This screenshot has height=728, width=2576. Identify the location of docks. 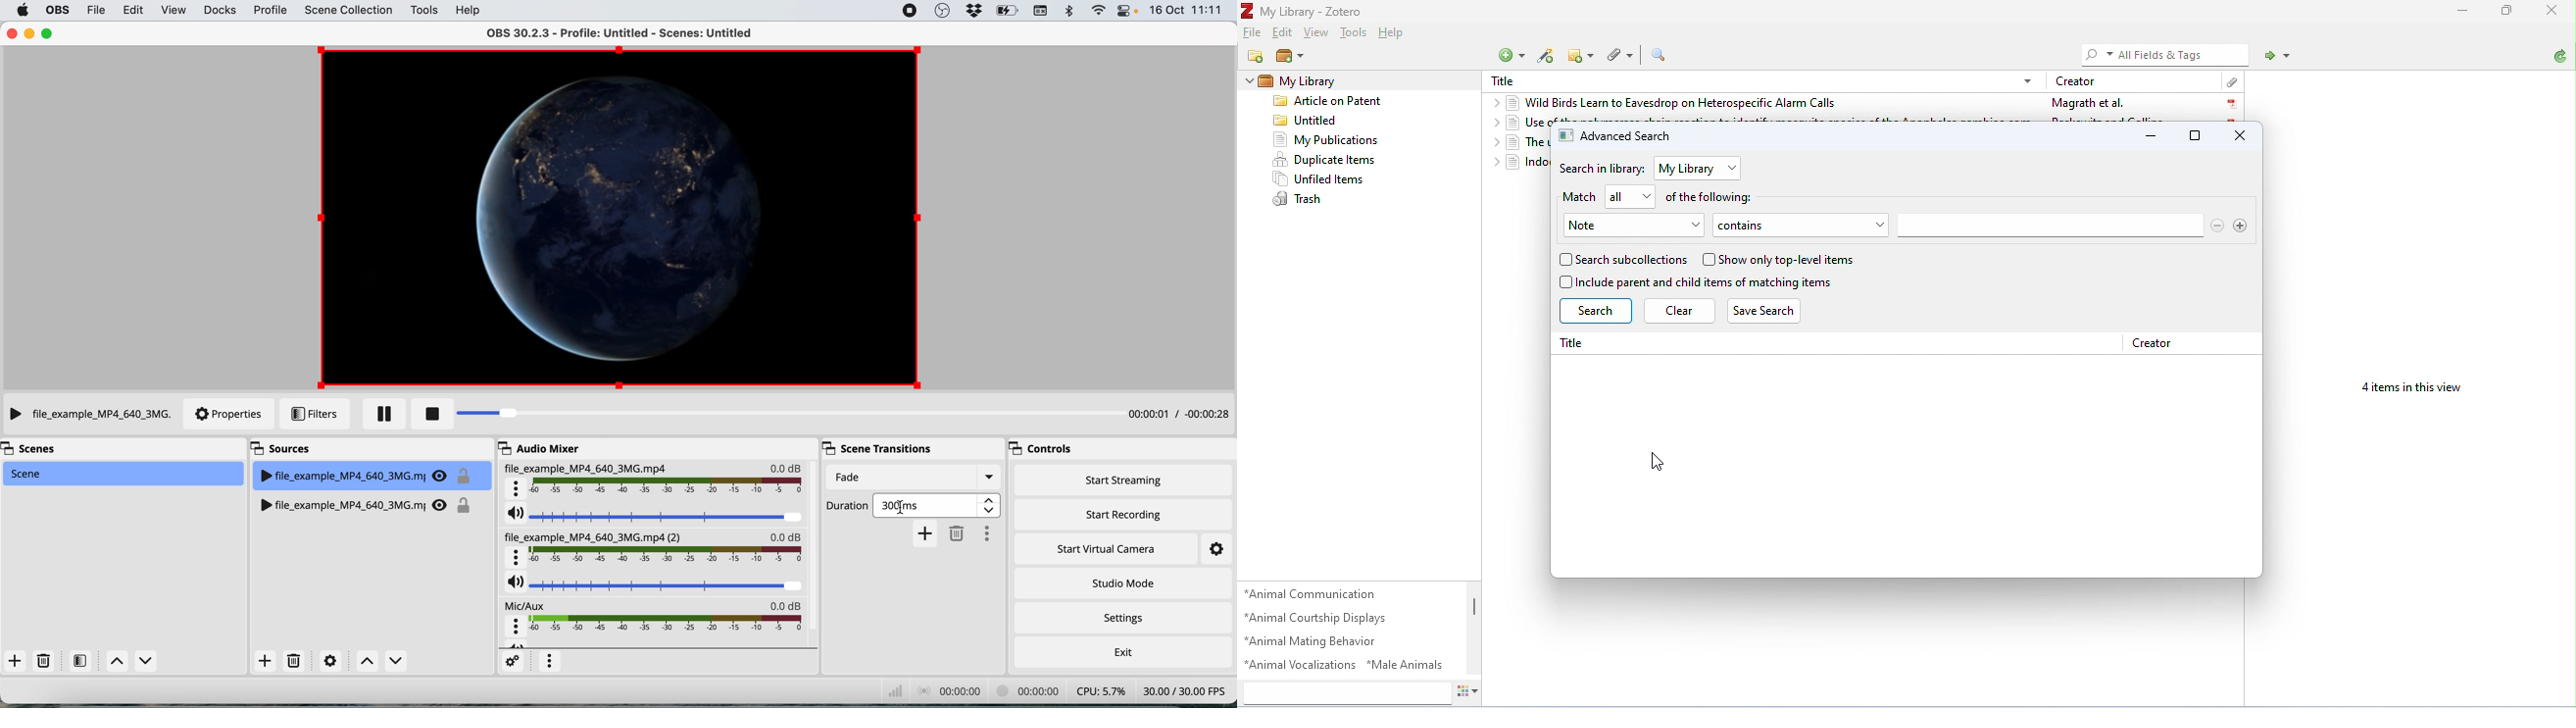
(220, 12).